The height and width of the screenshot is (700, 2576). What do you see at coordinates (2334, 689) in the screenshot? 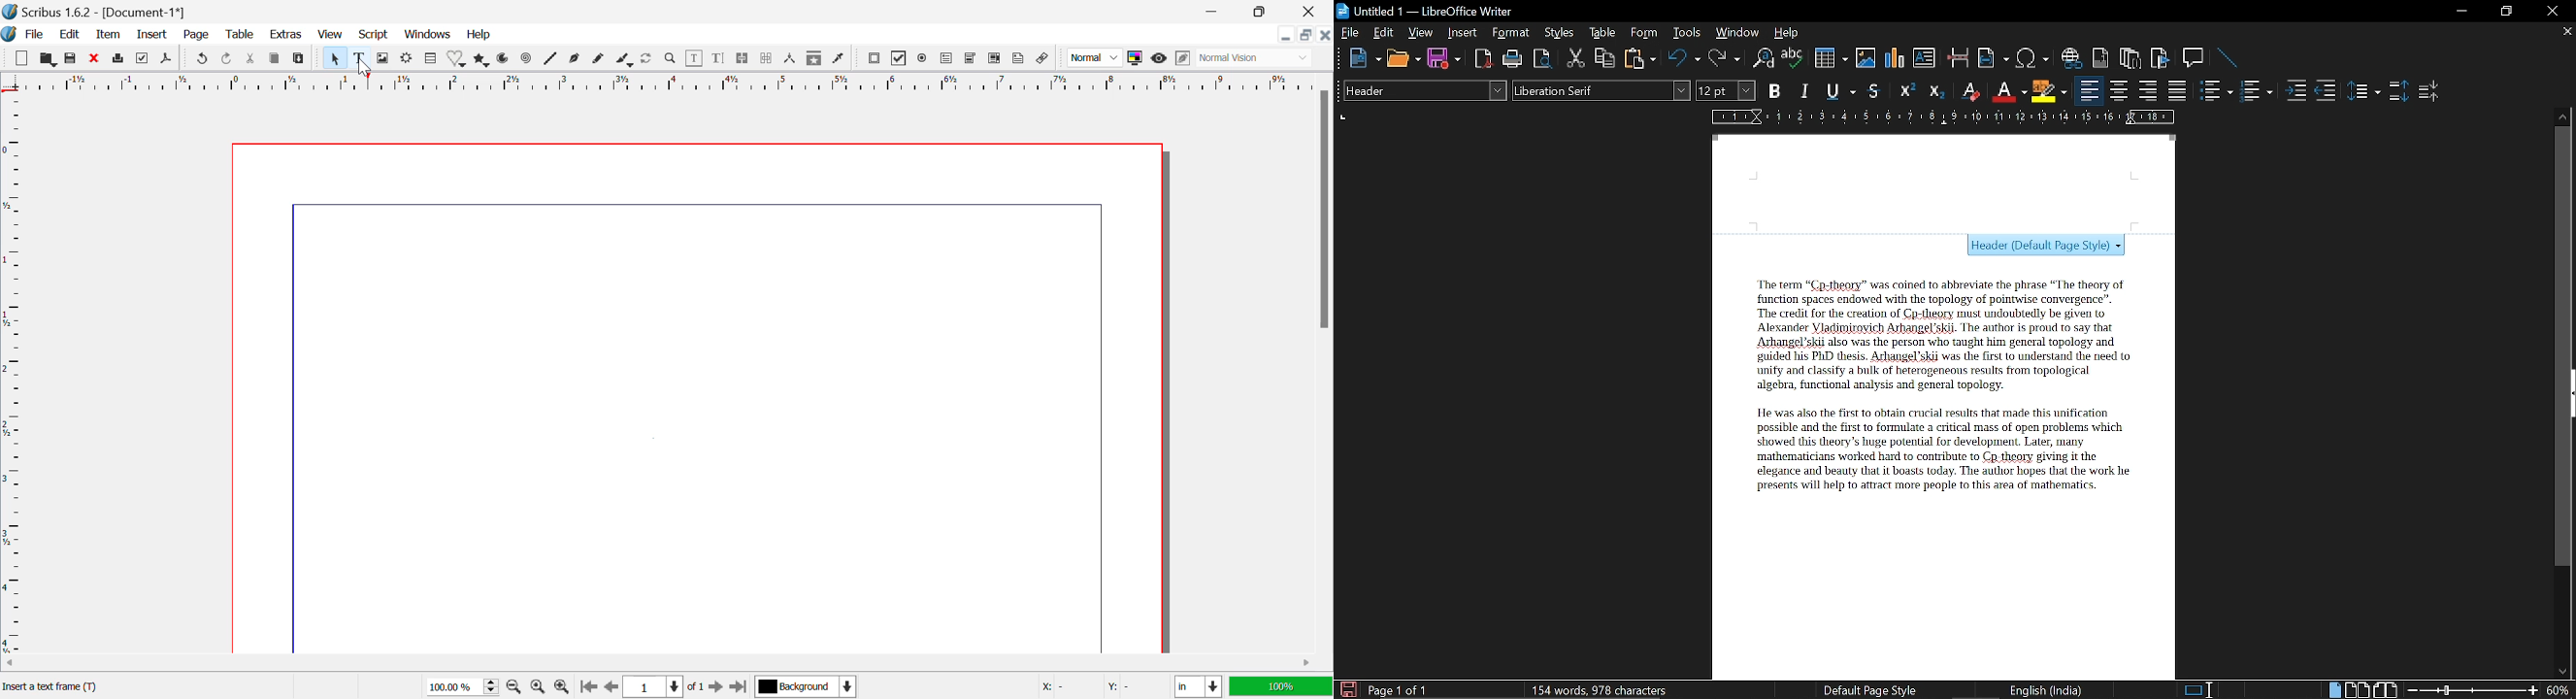
I see `Single page view` at bounding box center [2334, 689].